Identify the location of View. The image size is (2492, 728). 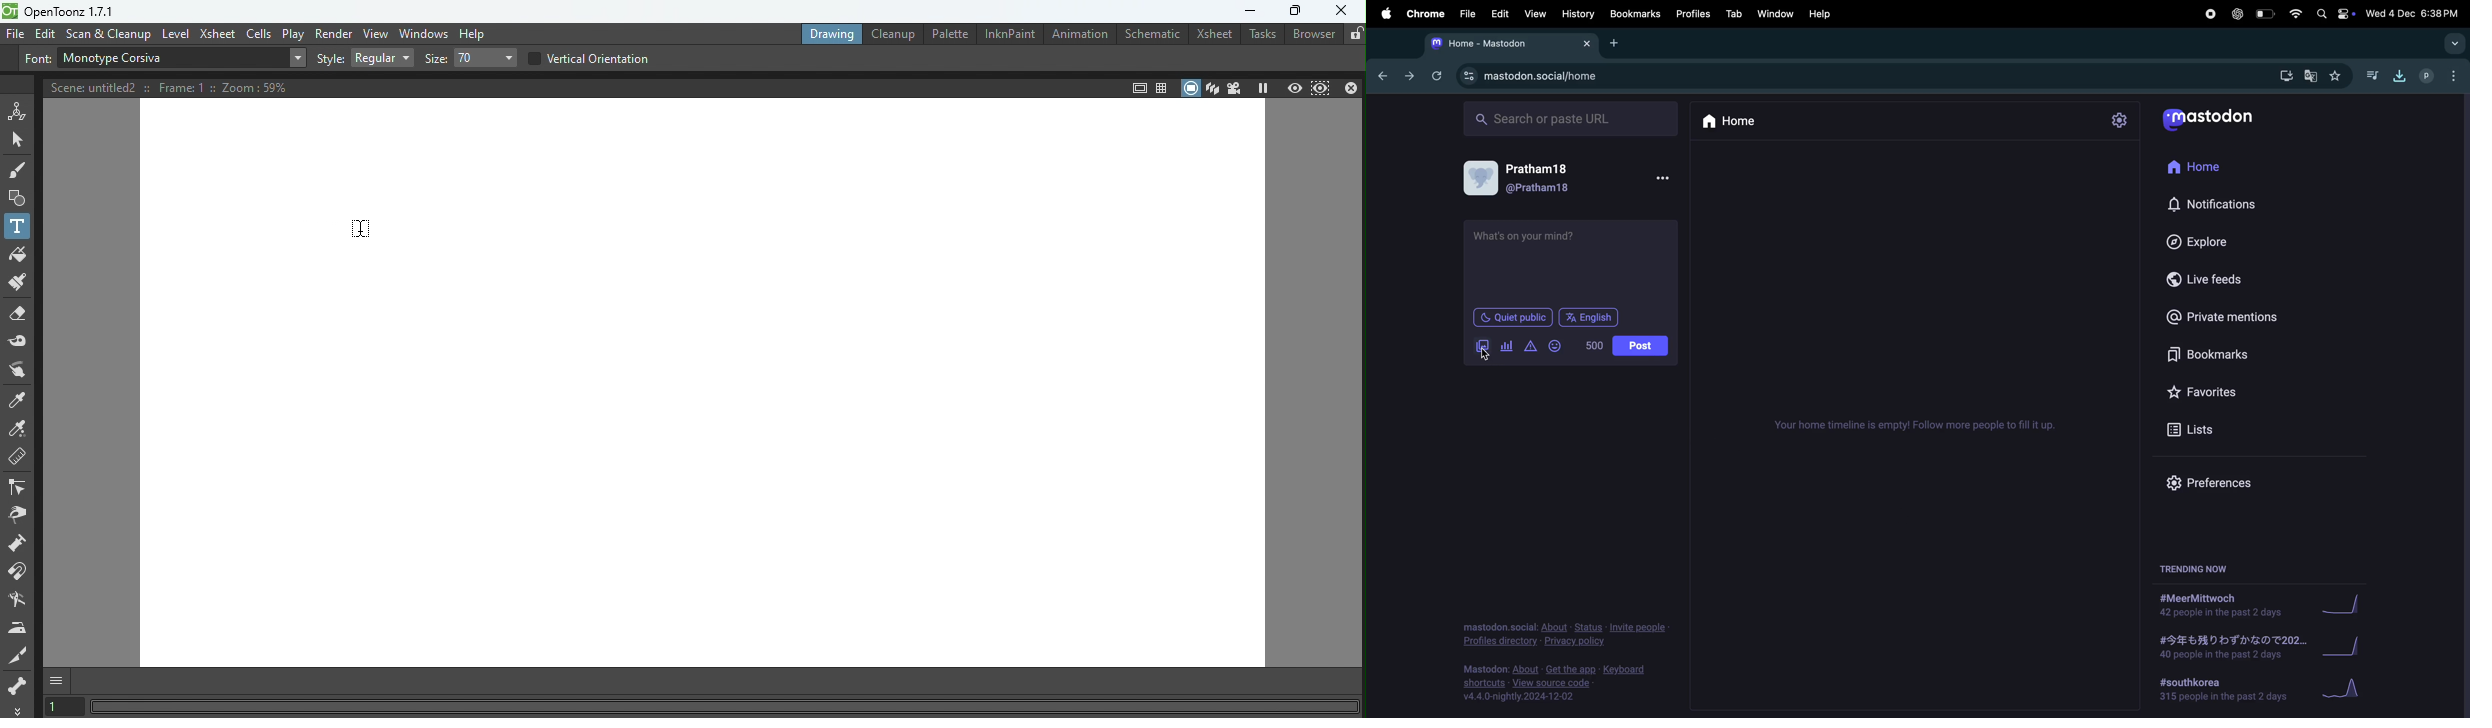
(379, 33).